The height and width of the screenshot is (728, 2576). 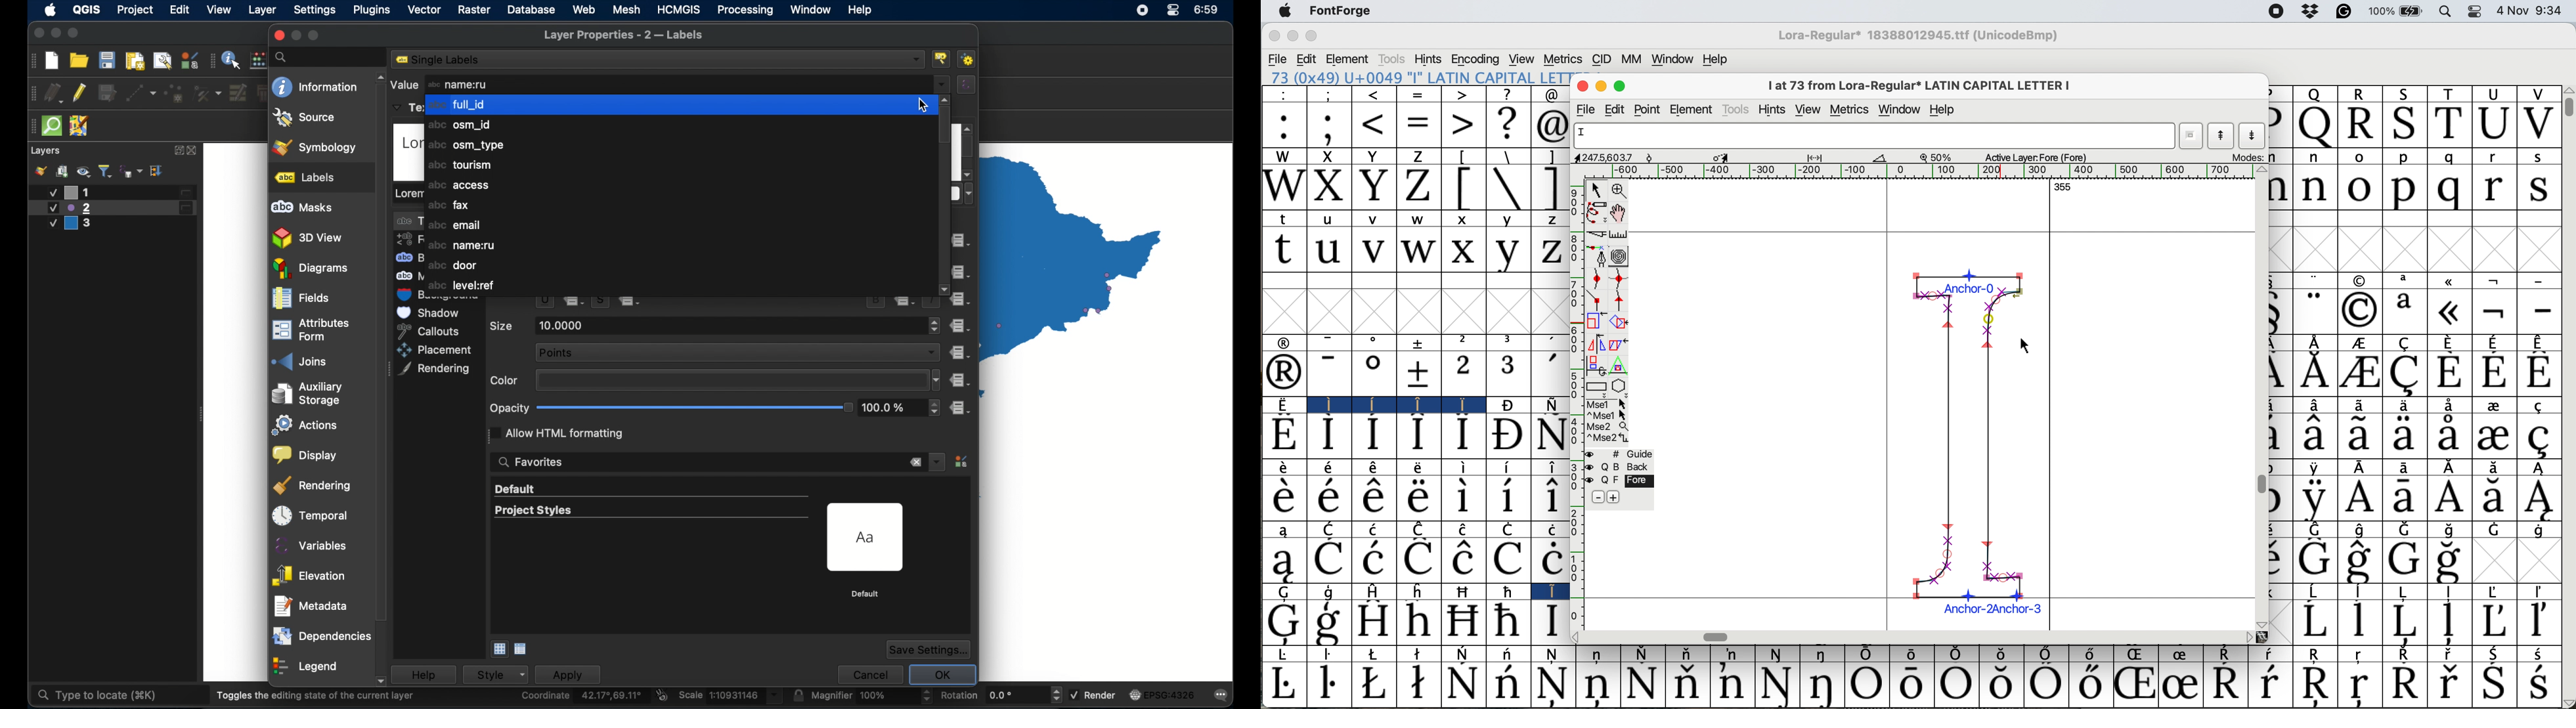 I want to click on hint, so click(x=1772, y=109).